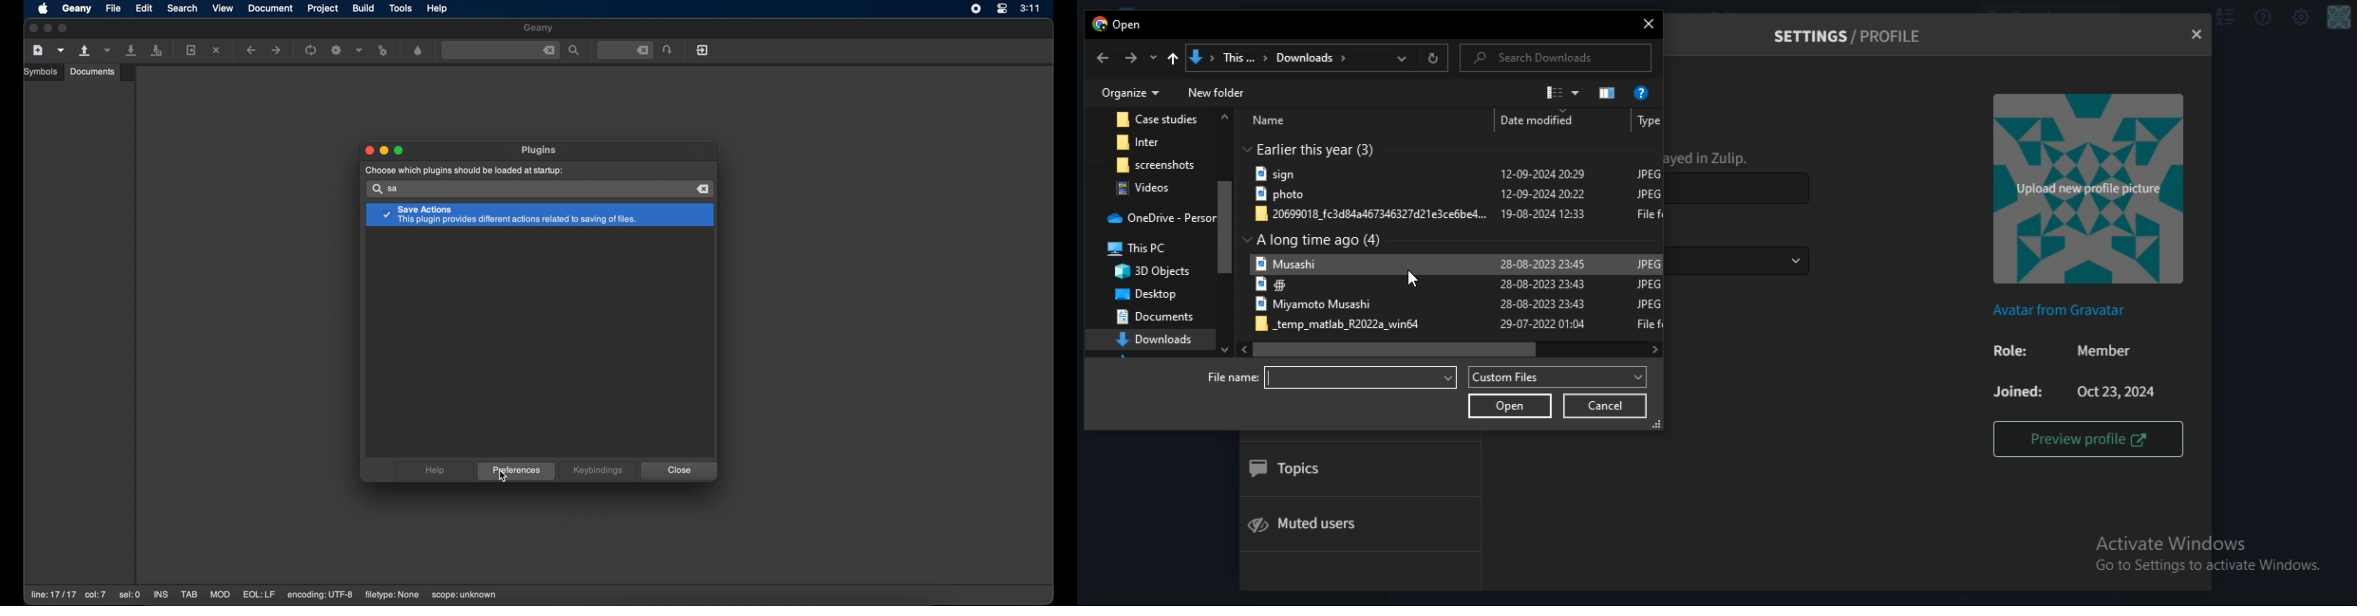 This screenshot has width=2380, height=616. What do you see at coordinates (1851, 36) in the screenshot?
I see `SETTINGS/PROFILE` at bounding box center [1851, 36].